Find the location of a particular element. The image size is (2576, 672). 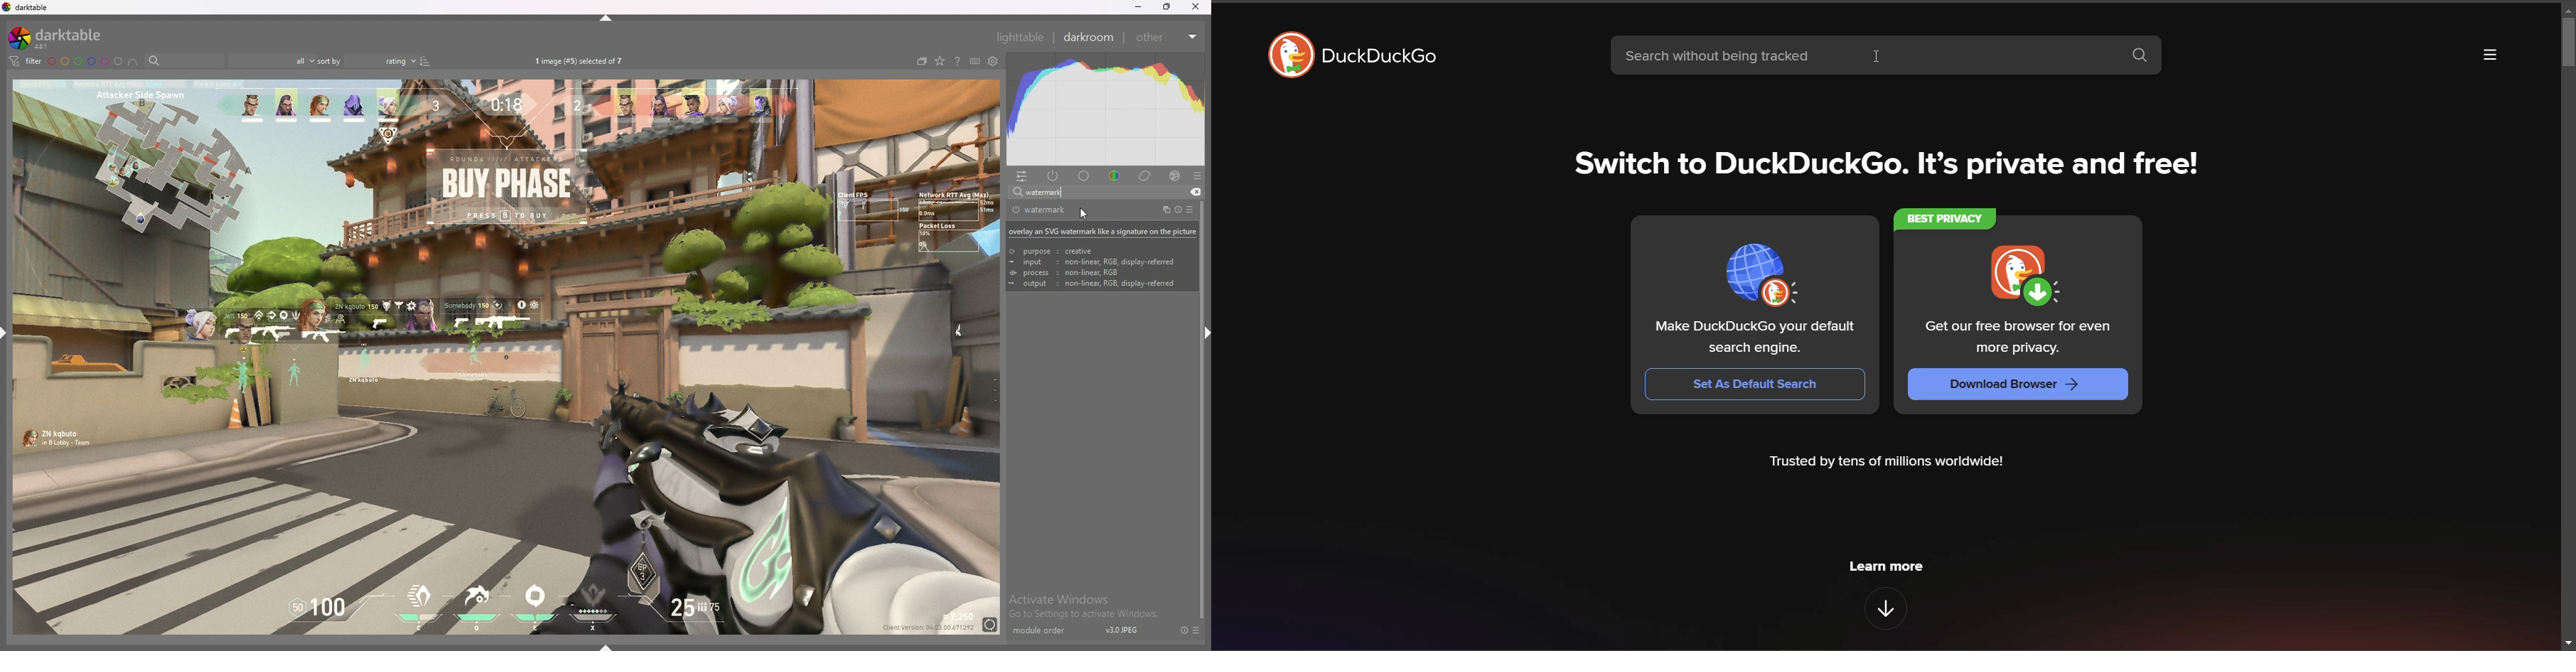

best privacy is located at coordinates (1948, 219).